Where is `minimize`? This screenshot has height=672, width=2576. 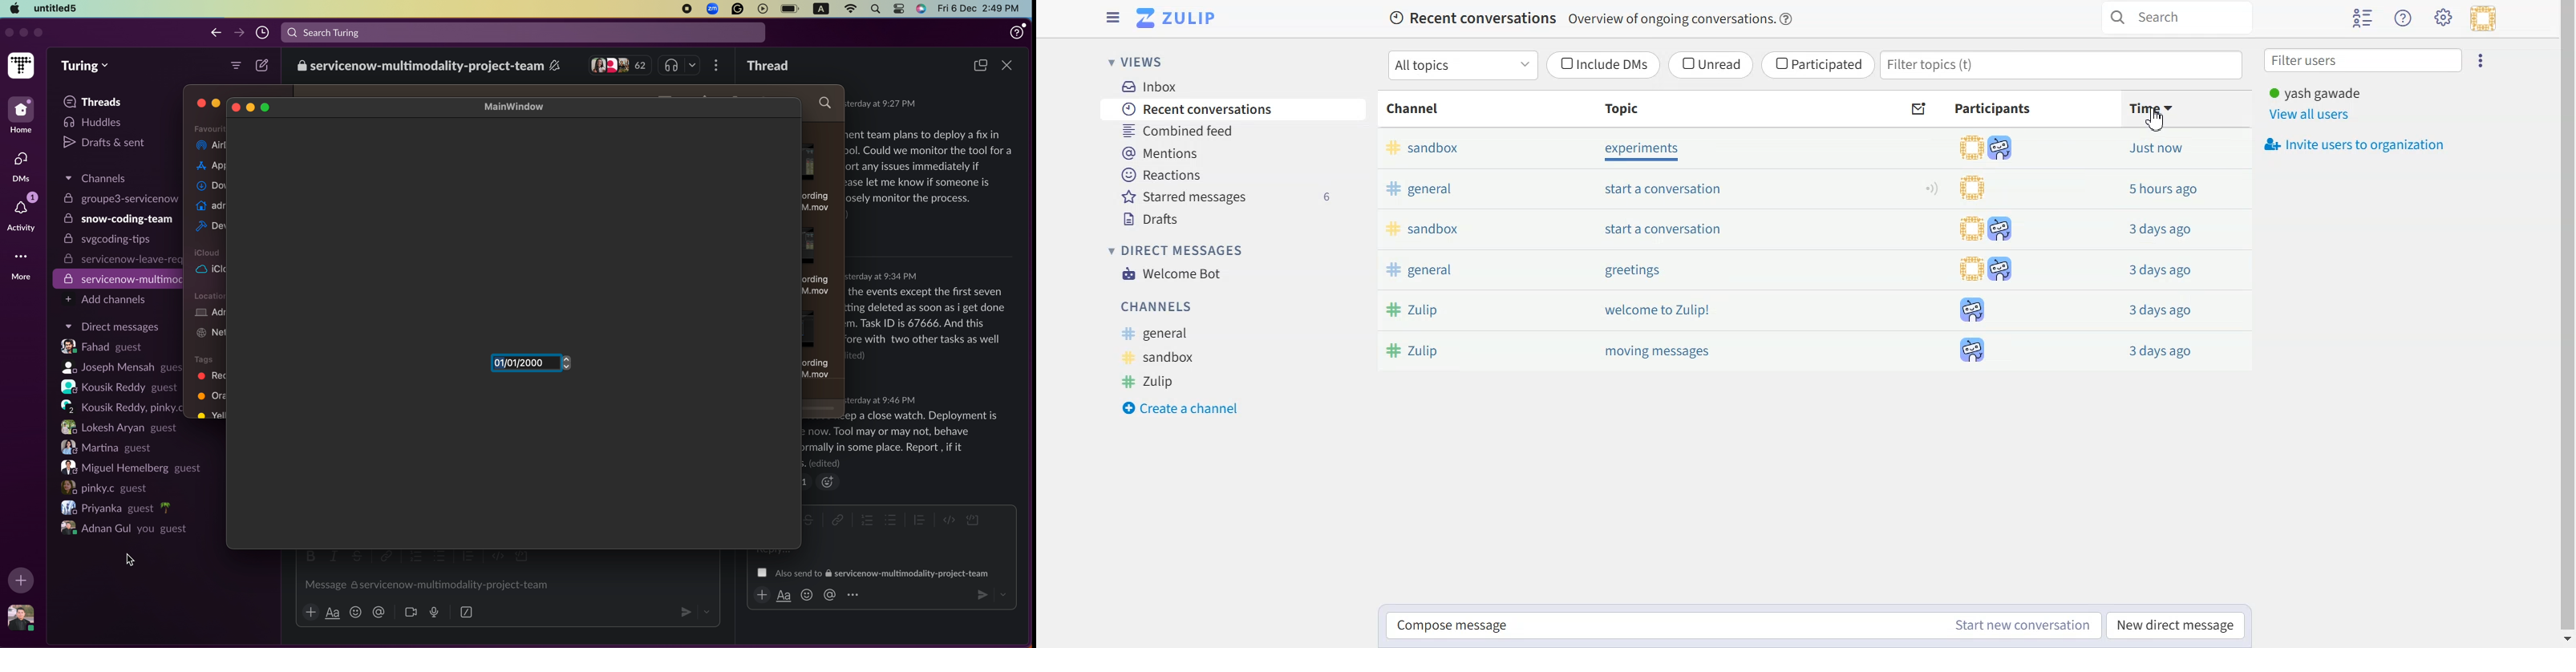 minimize is located at coordinates (251, 107).